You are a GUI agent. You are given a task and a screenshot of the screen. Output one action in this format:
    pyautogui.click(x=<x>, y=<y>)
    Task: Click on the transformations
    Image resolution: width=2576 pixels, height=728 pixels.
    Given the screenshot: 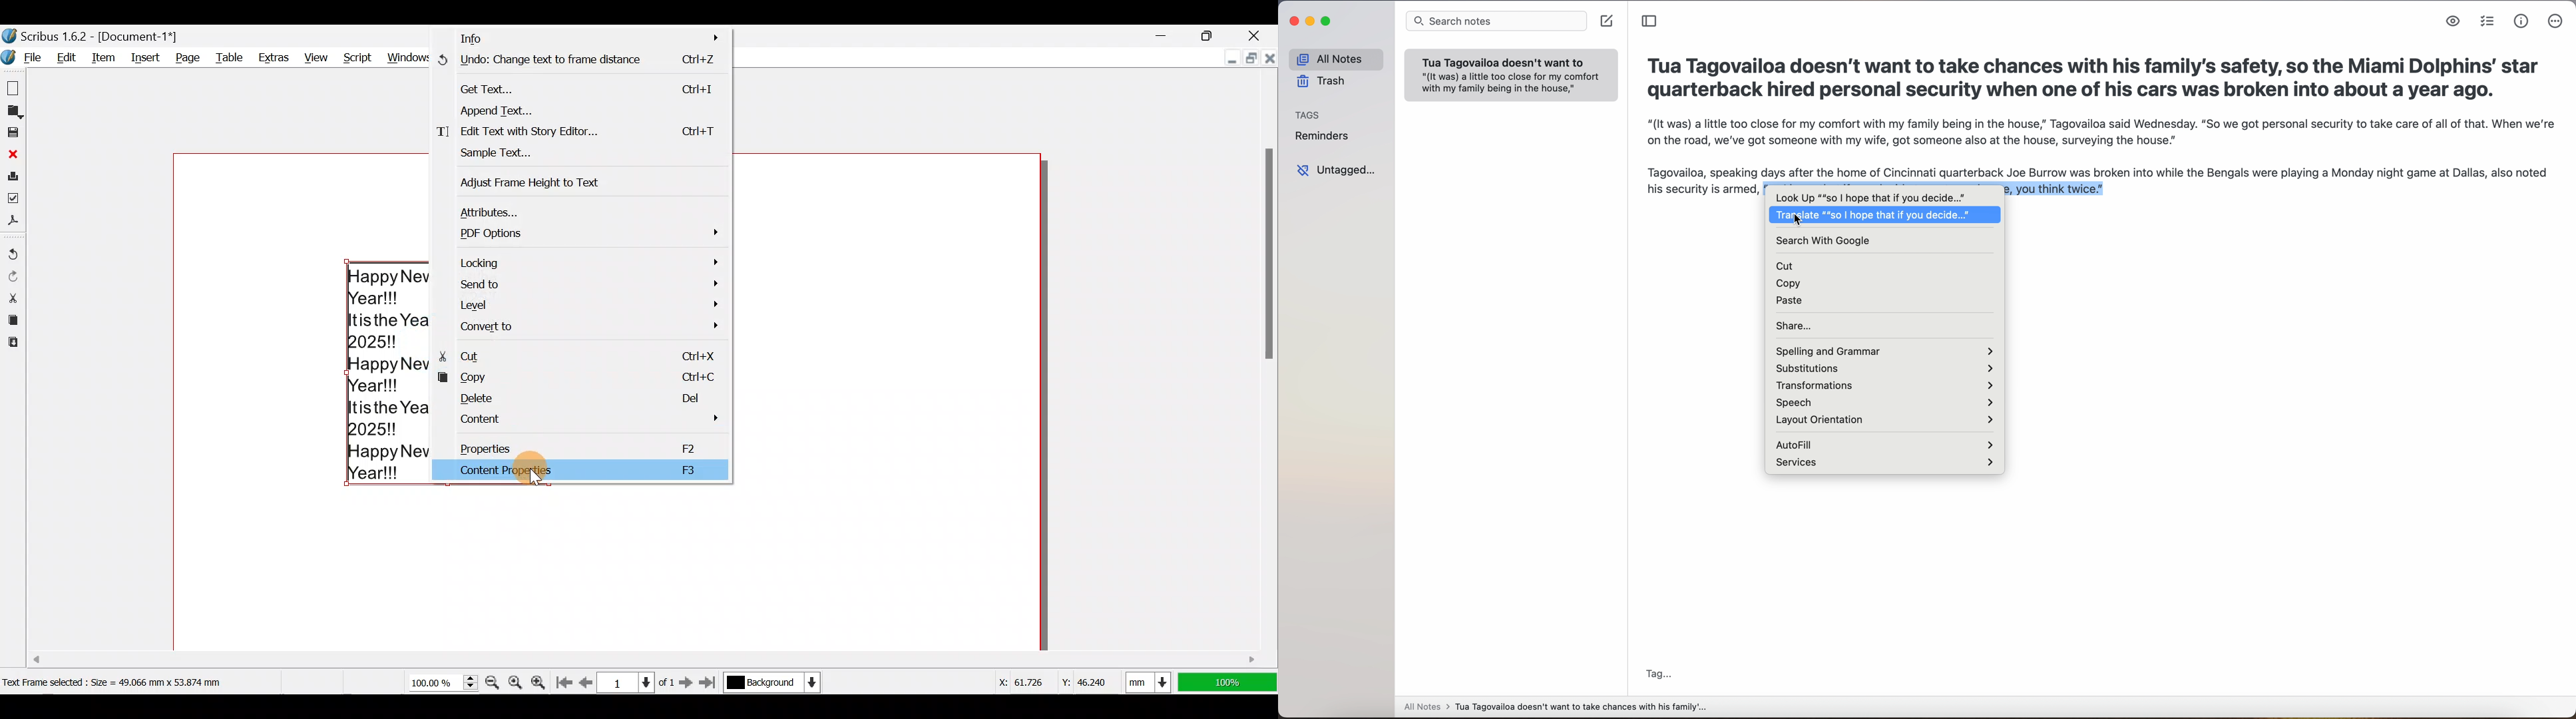 What is the action you would take?
    pyautogui.click(x=1885, y=385)
    